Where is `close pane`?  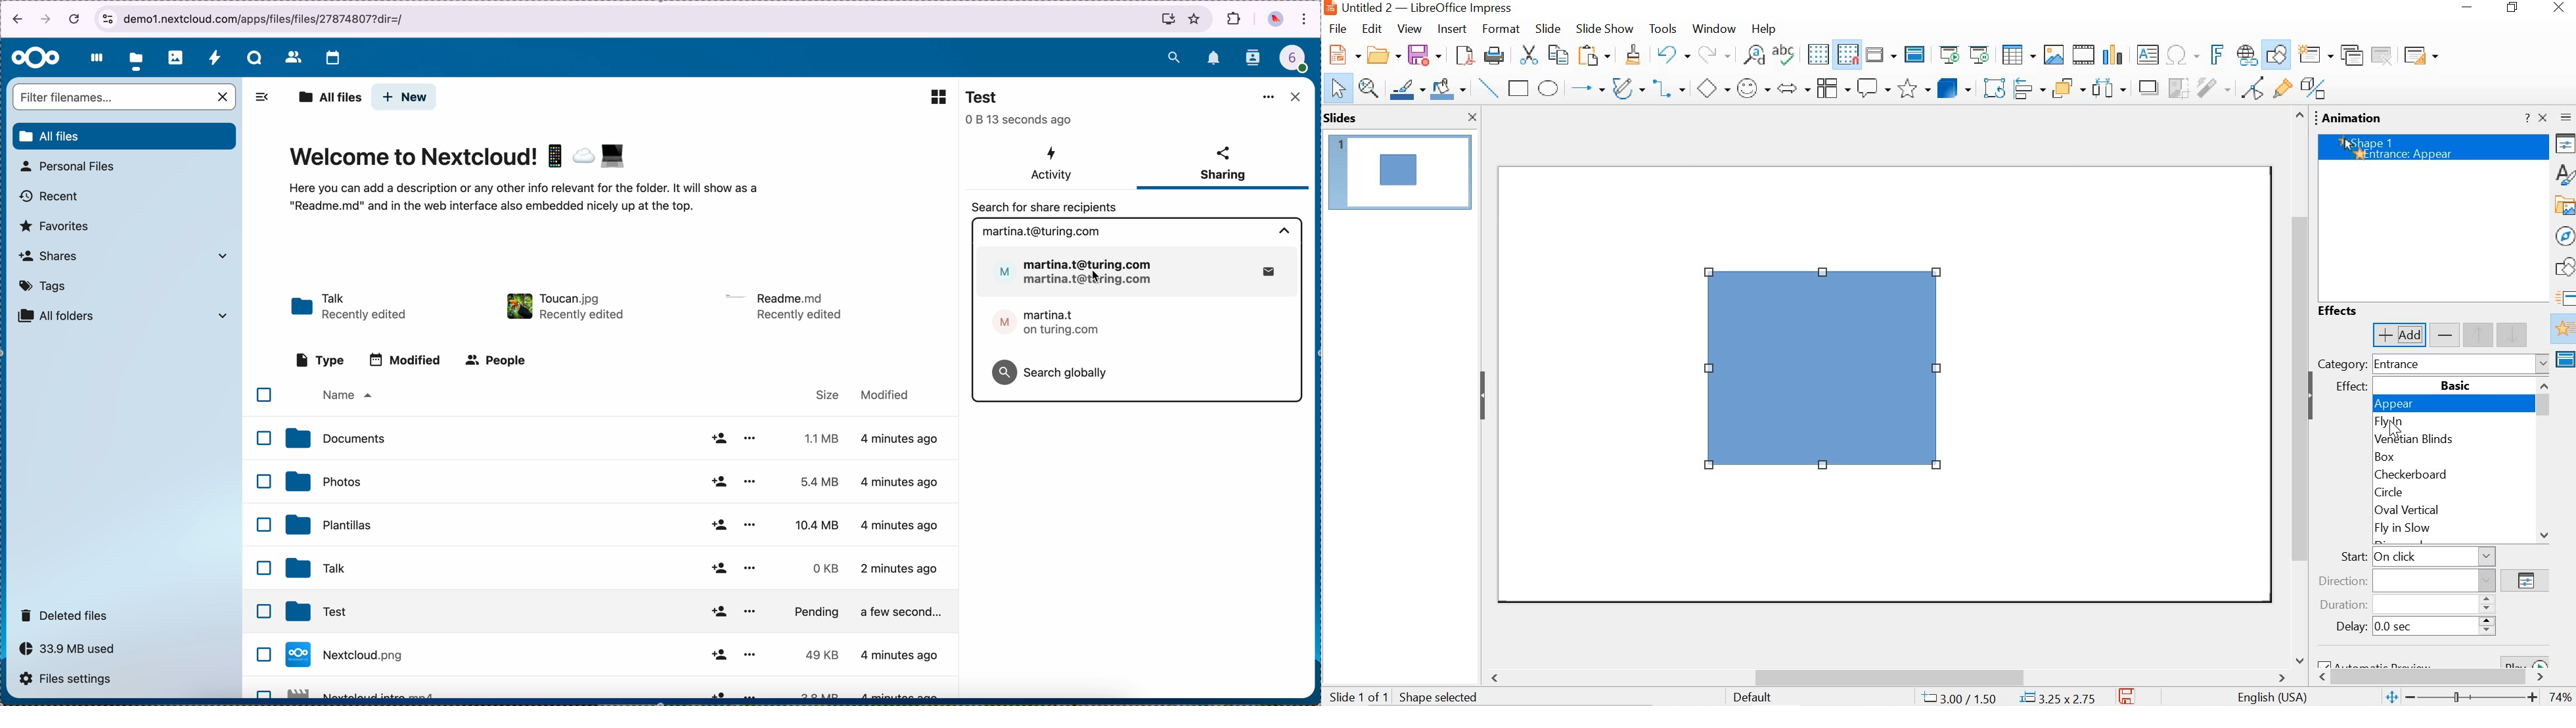 close pane is located at coordinates (1468, 116).